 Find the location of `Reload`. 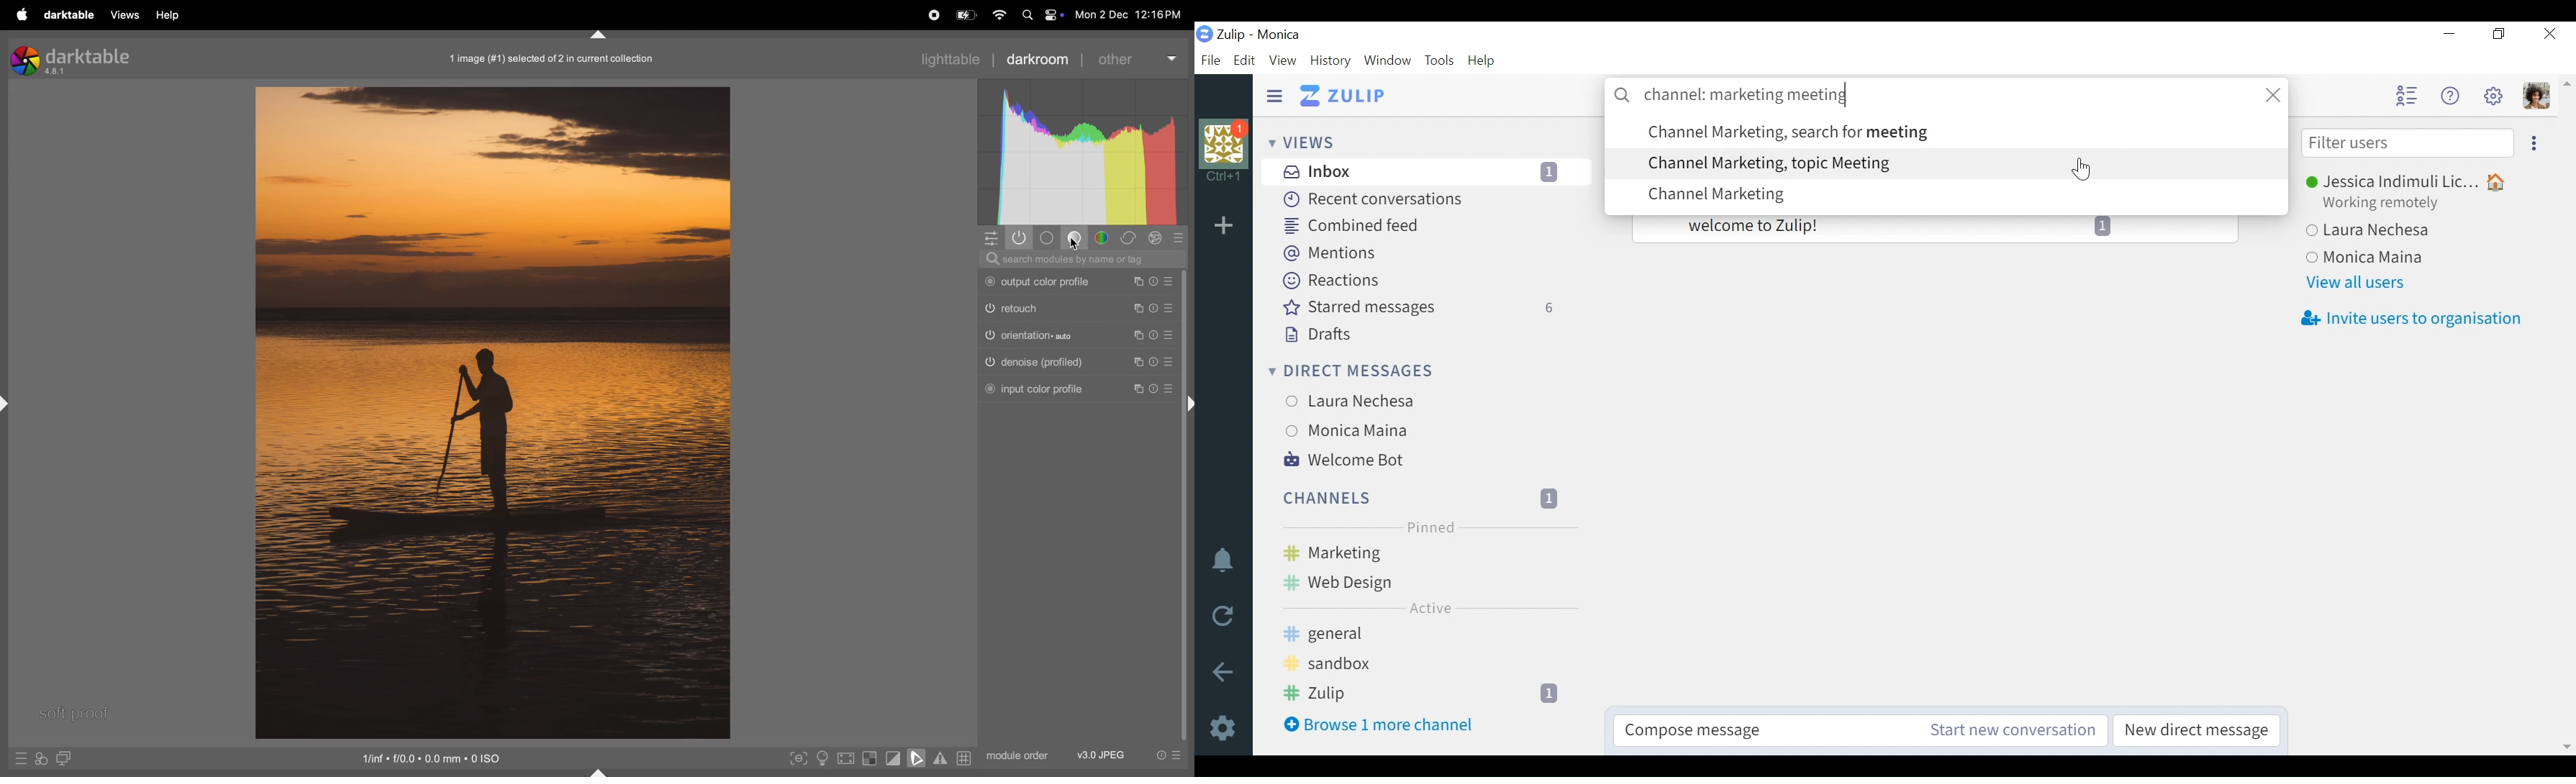

Reload is located at coordinates (1221, 617).